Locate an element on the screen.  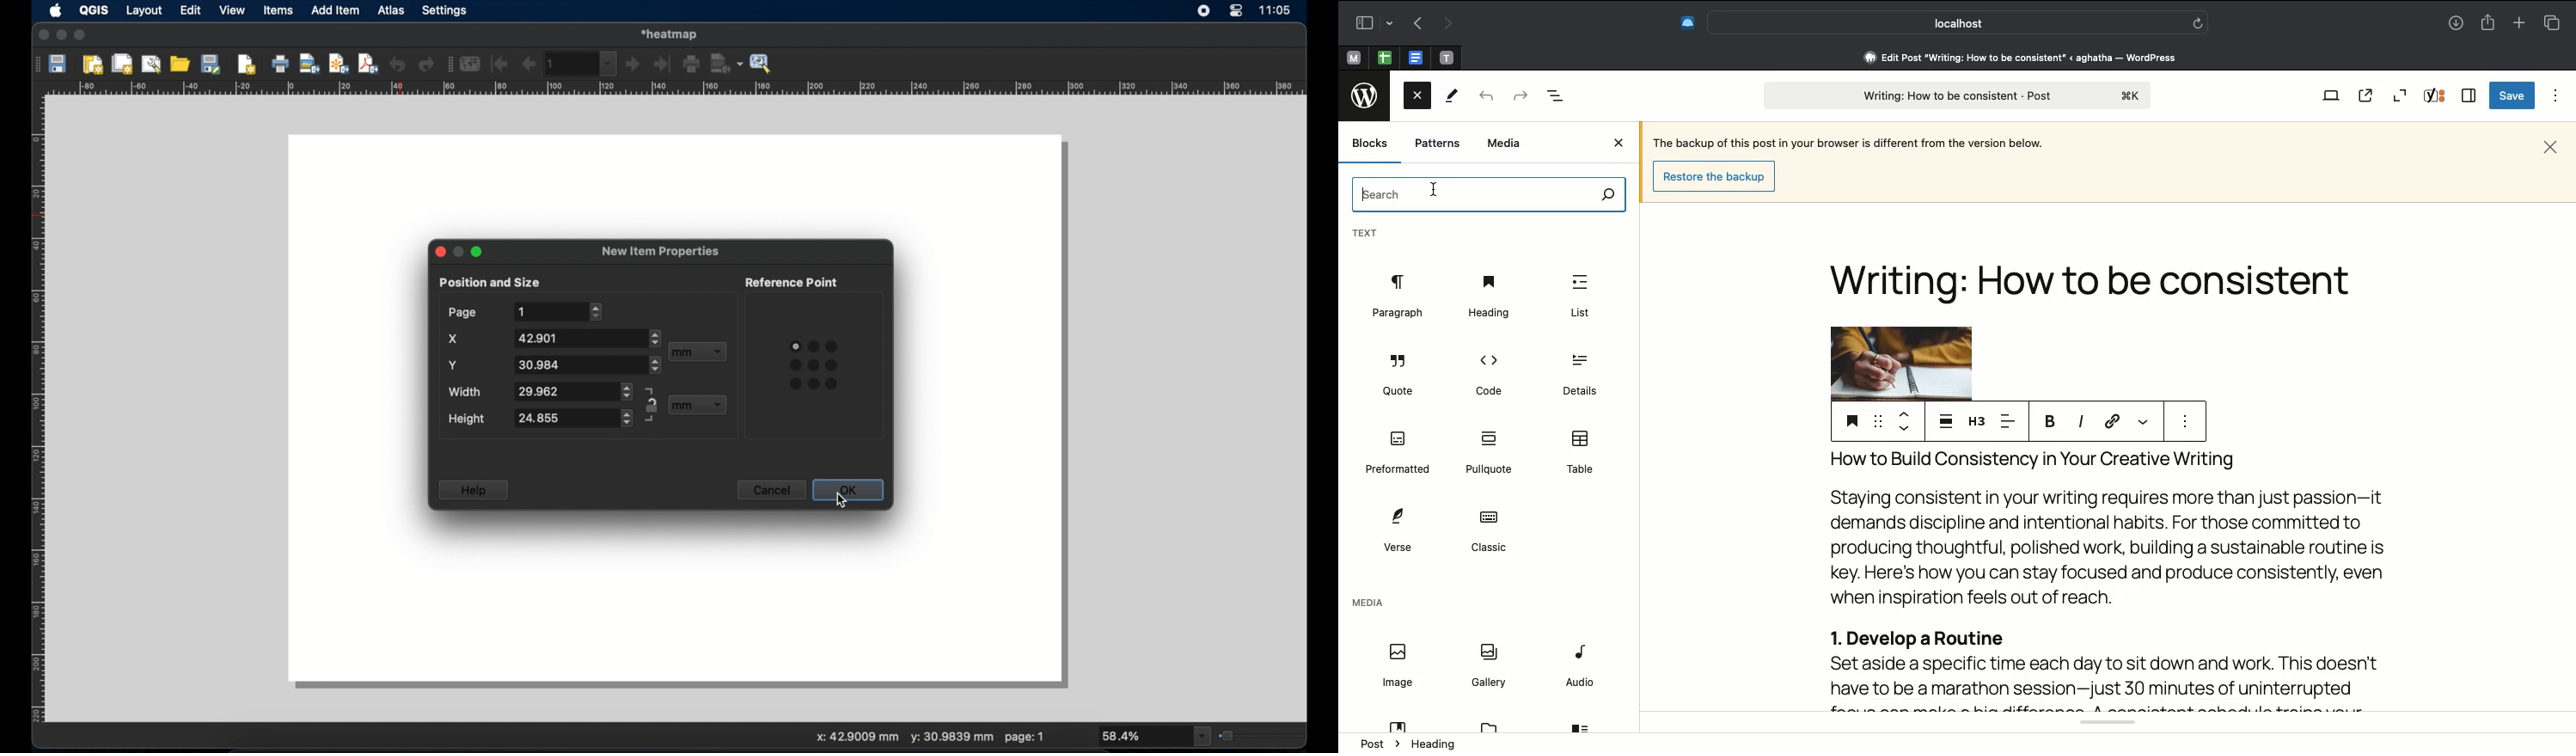
Y stepper buttons is located at coordinates (587, 365).